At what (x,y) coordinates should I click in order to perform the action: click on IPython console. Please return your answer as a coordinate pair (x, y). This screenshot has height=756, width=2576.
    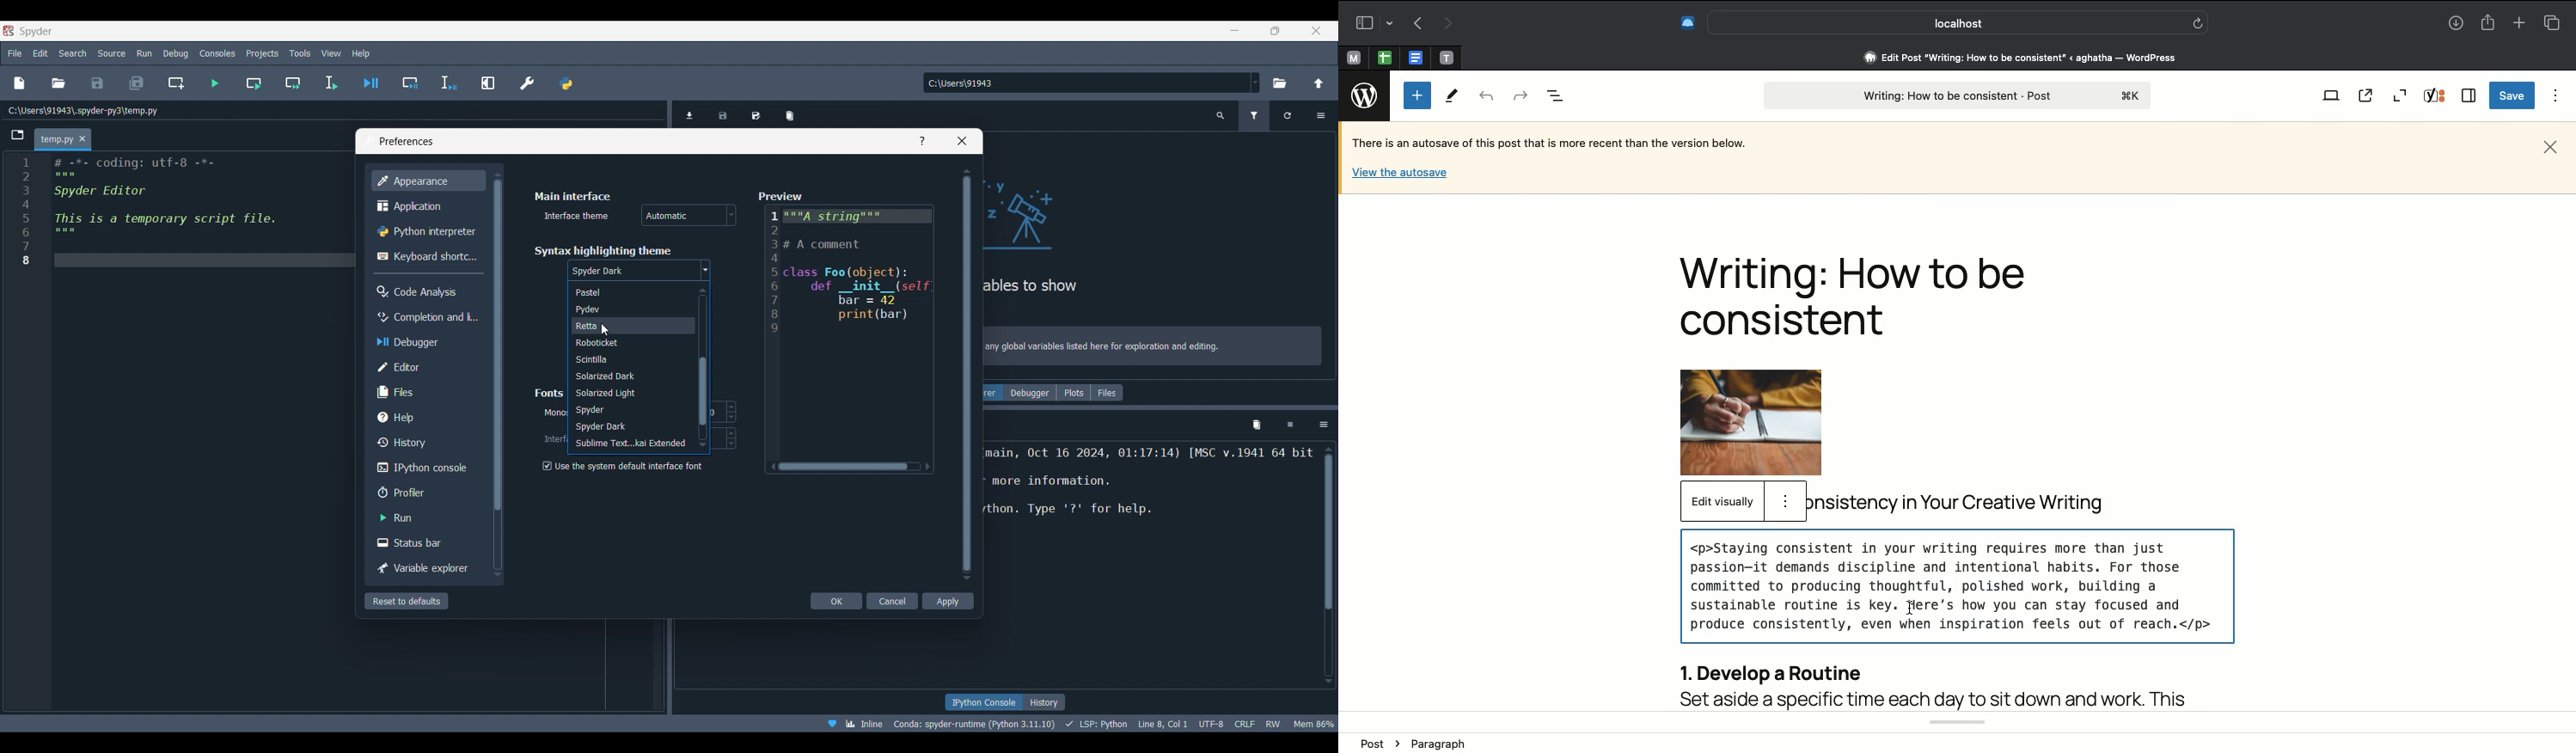
    Looking at the image, I should click on (983, 702).